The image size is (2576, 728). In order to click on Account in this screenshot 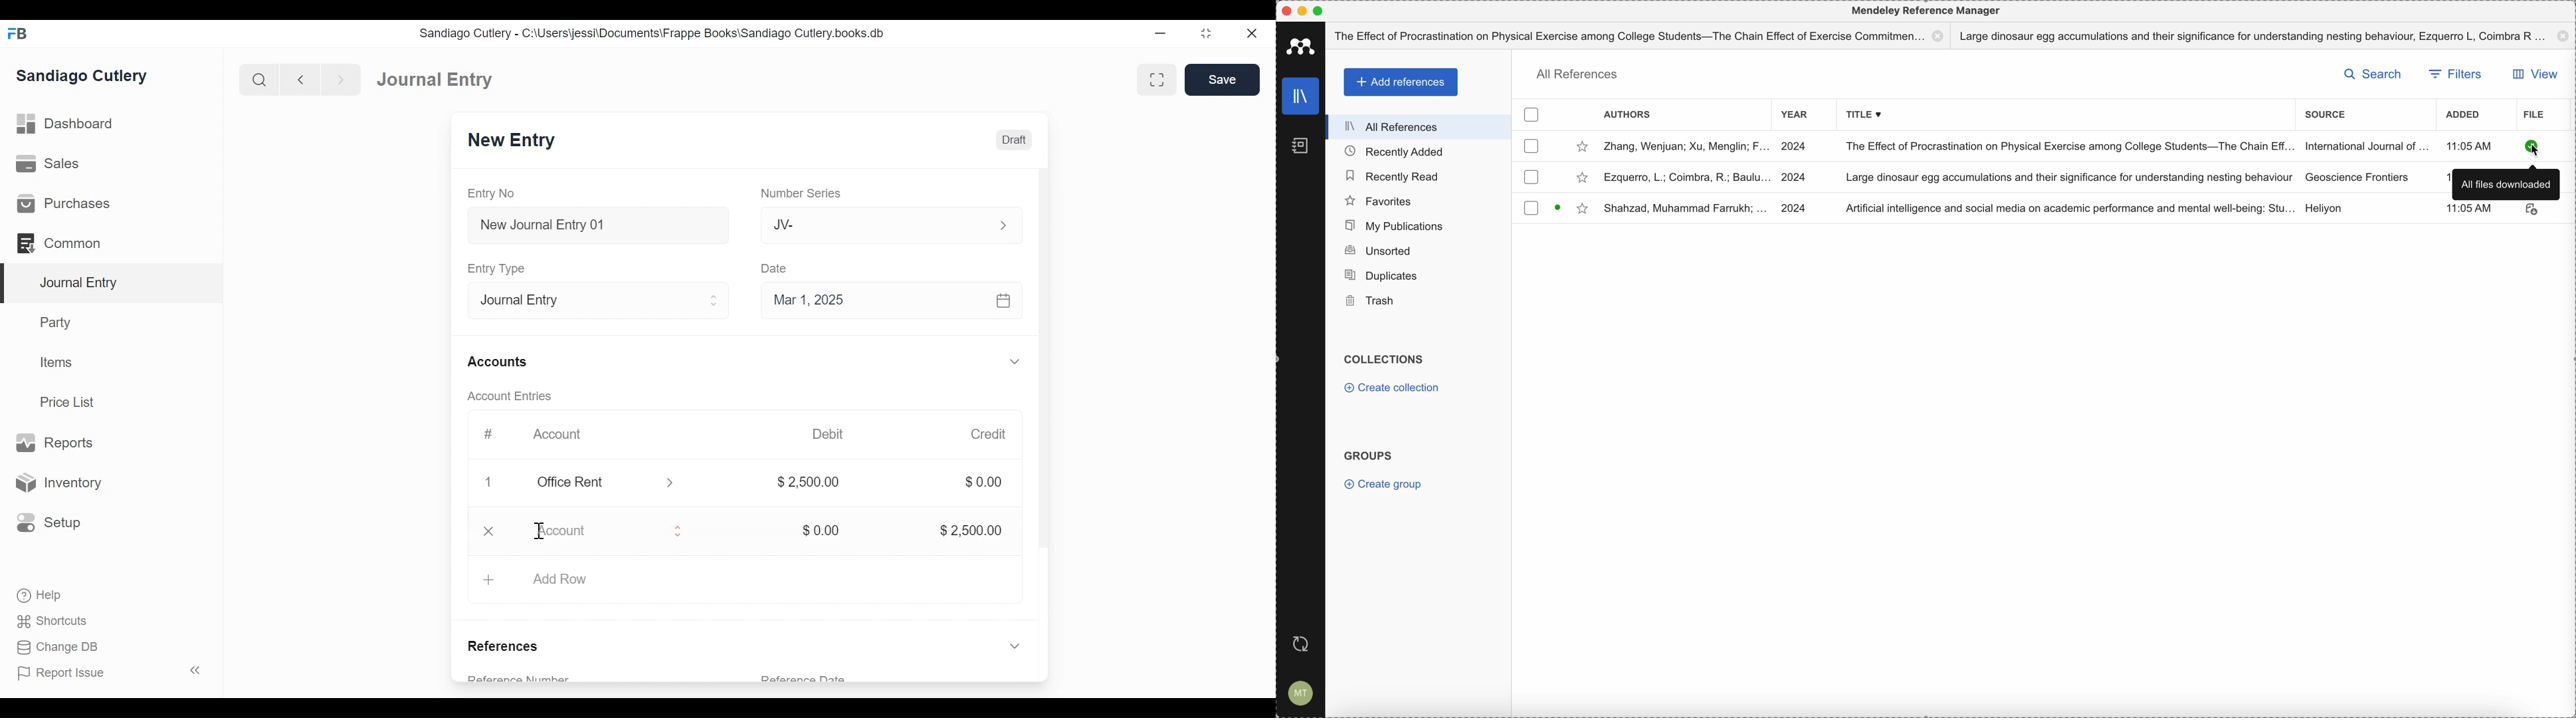, I will do `click(557, 435)`.